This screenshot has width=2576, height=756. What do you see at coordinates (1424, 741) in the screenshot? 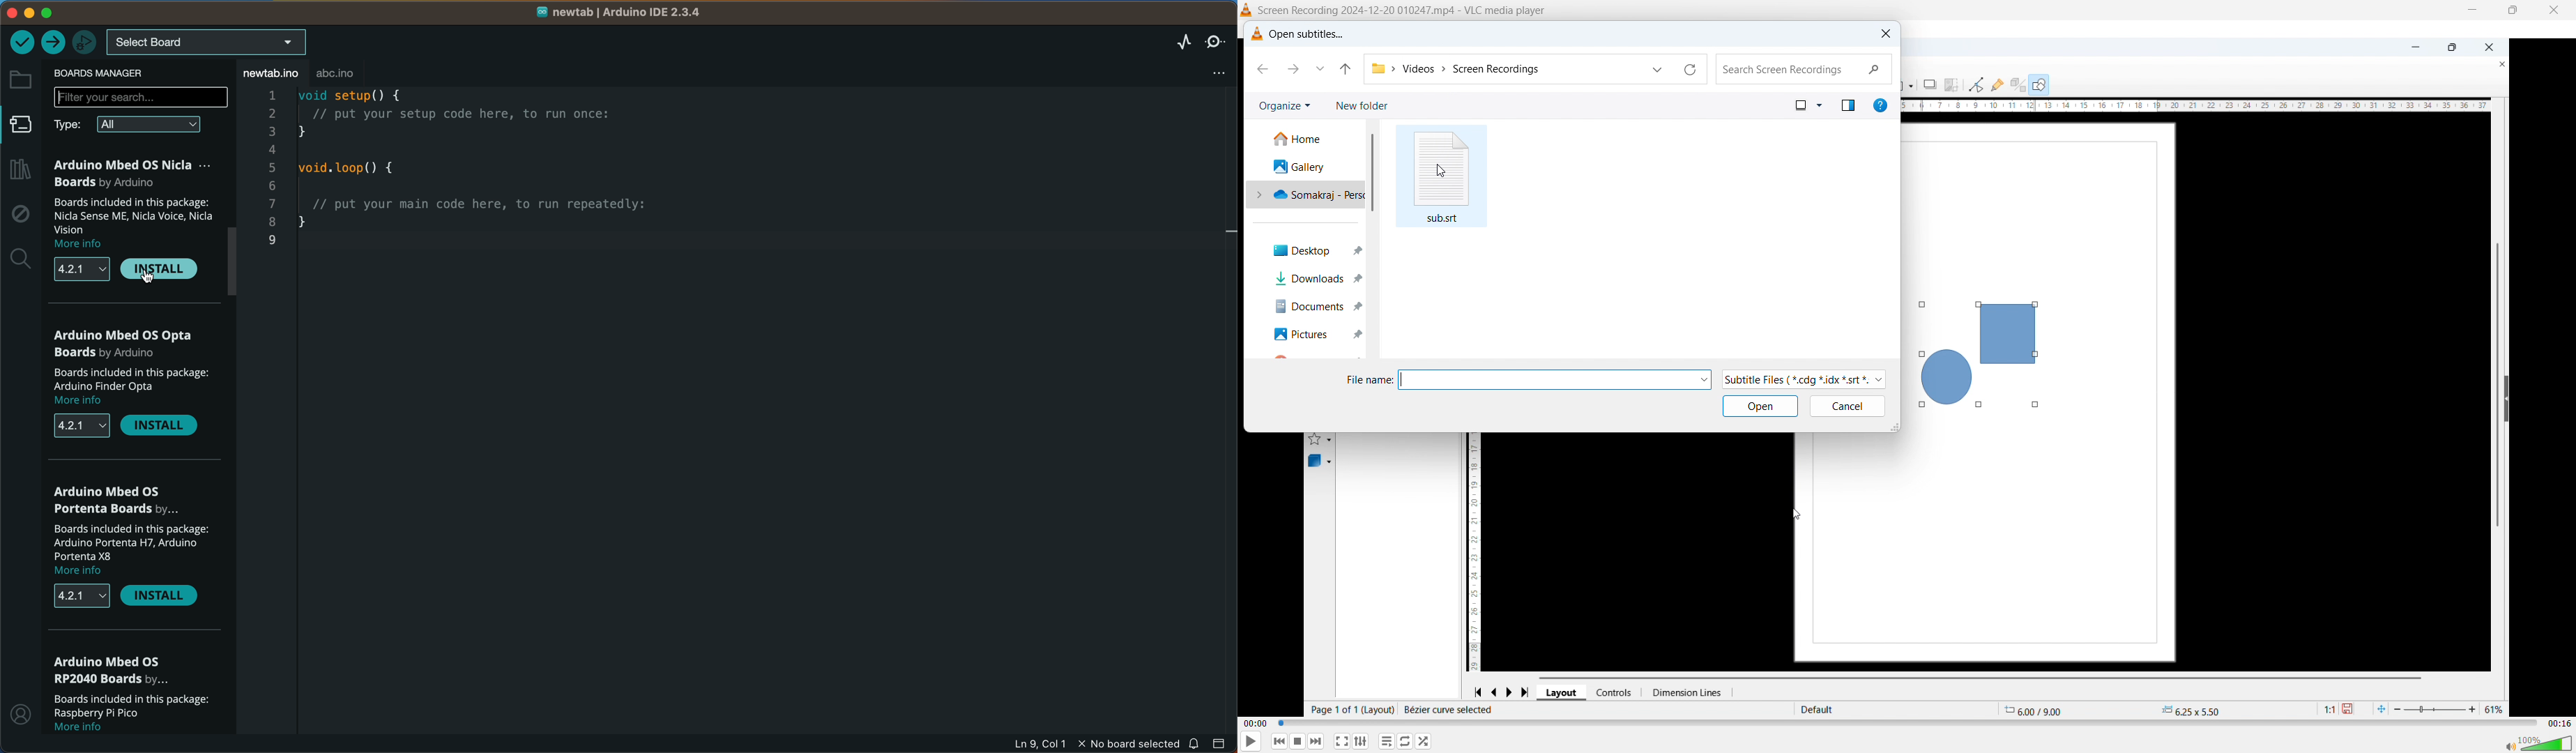
I see `Random ` at bounding box center [1424, 741].